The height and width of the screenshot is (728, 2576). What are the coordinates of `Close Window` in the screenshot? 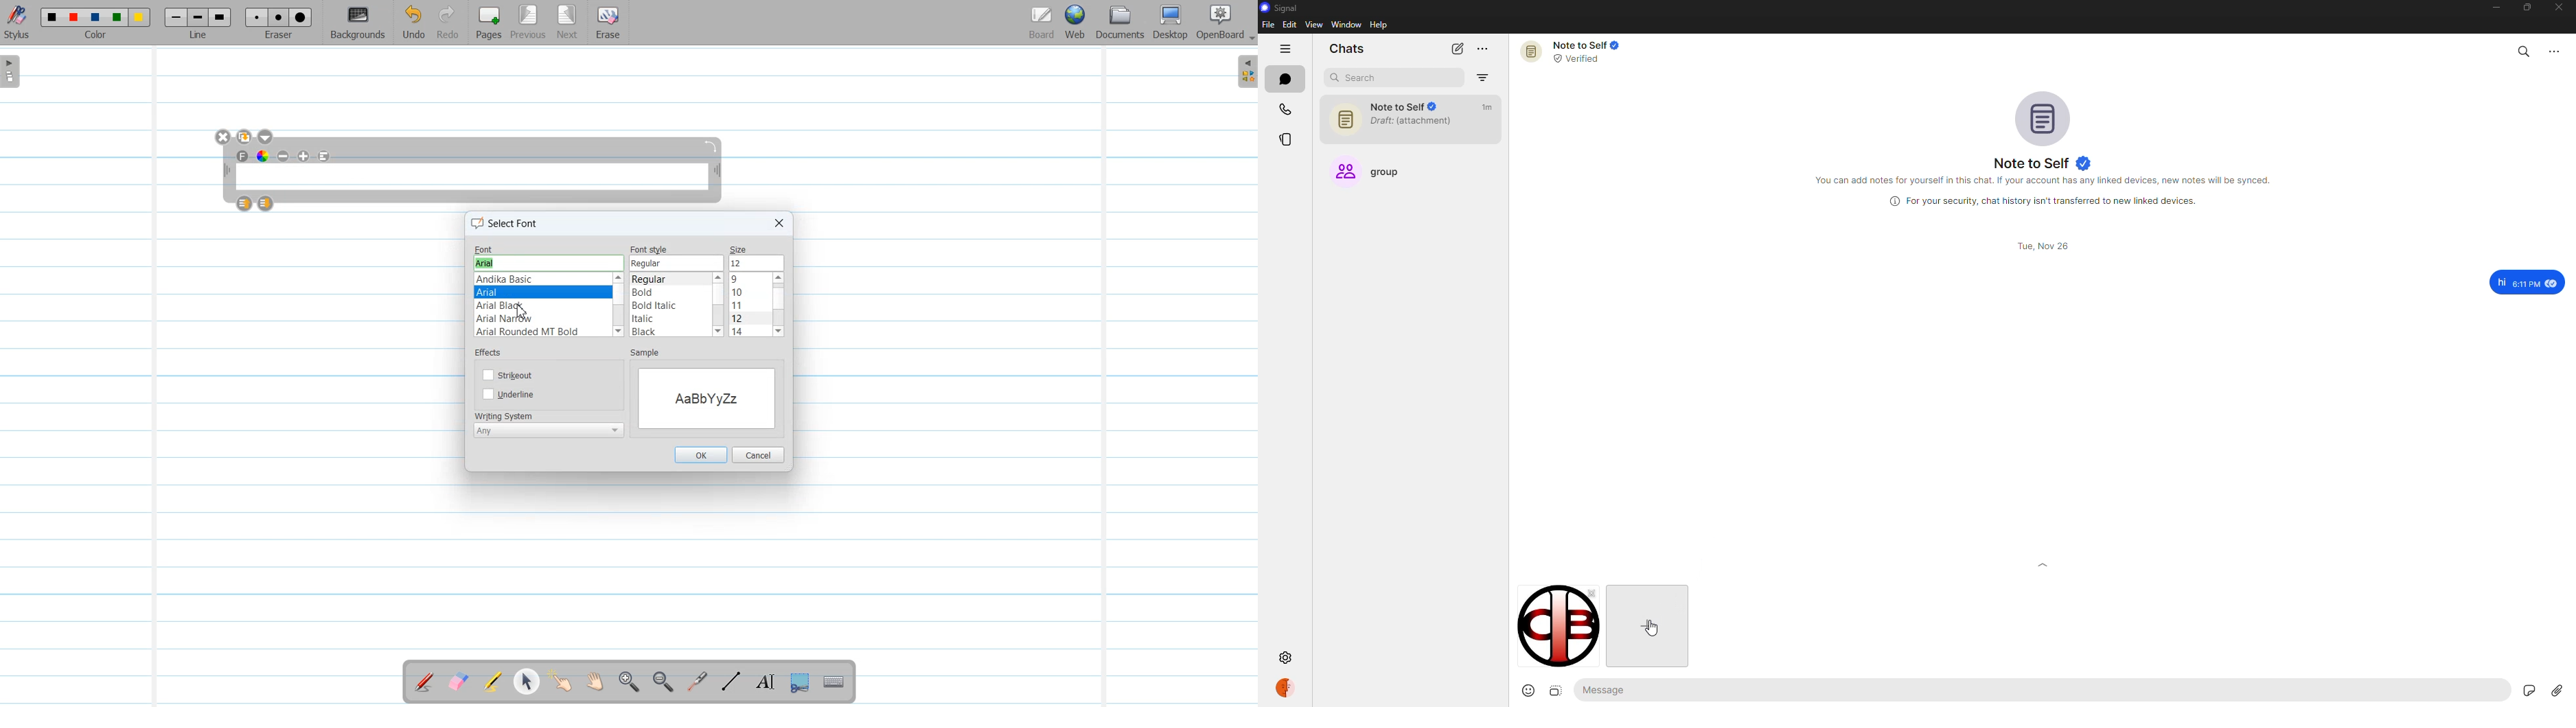 It's located at (778, 223).